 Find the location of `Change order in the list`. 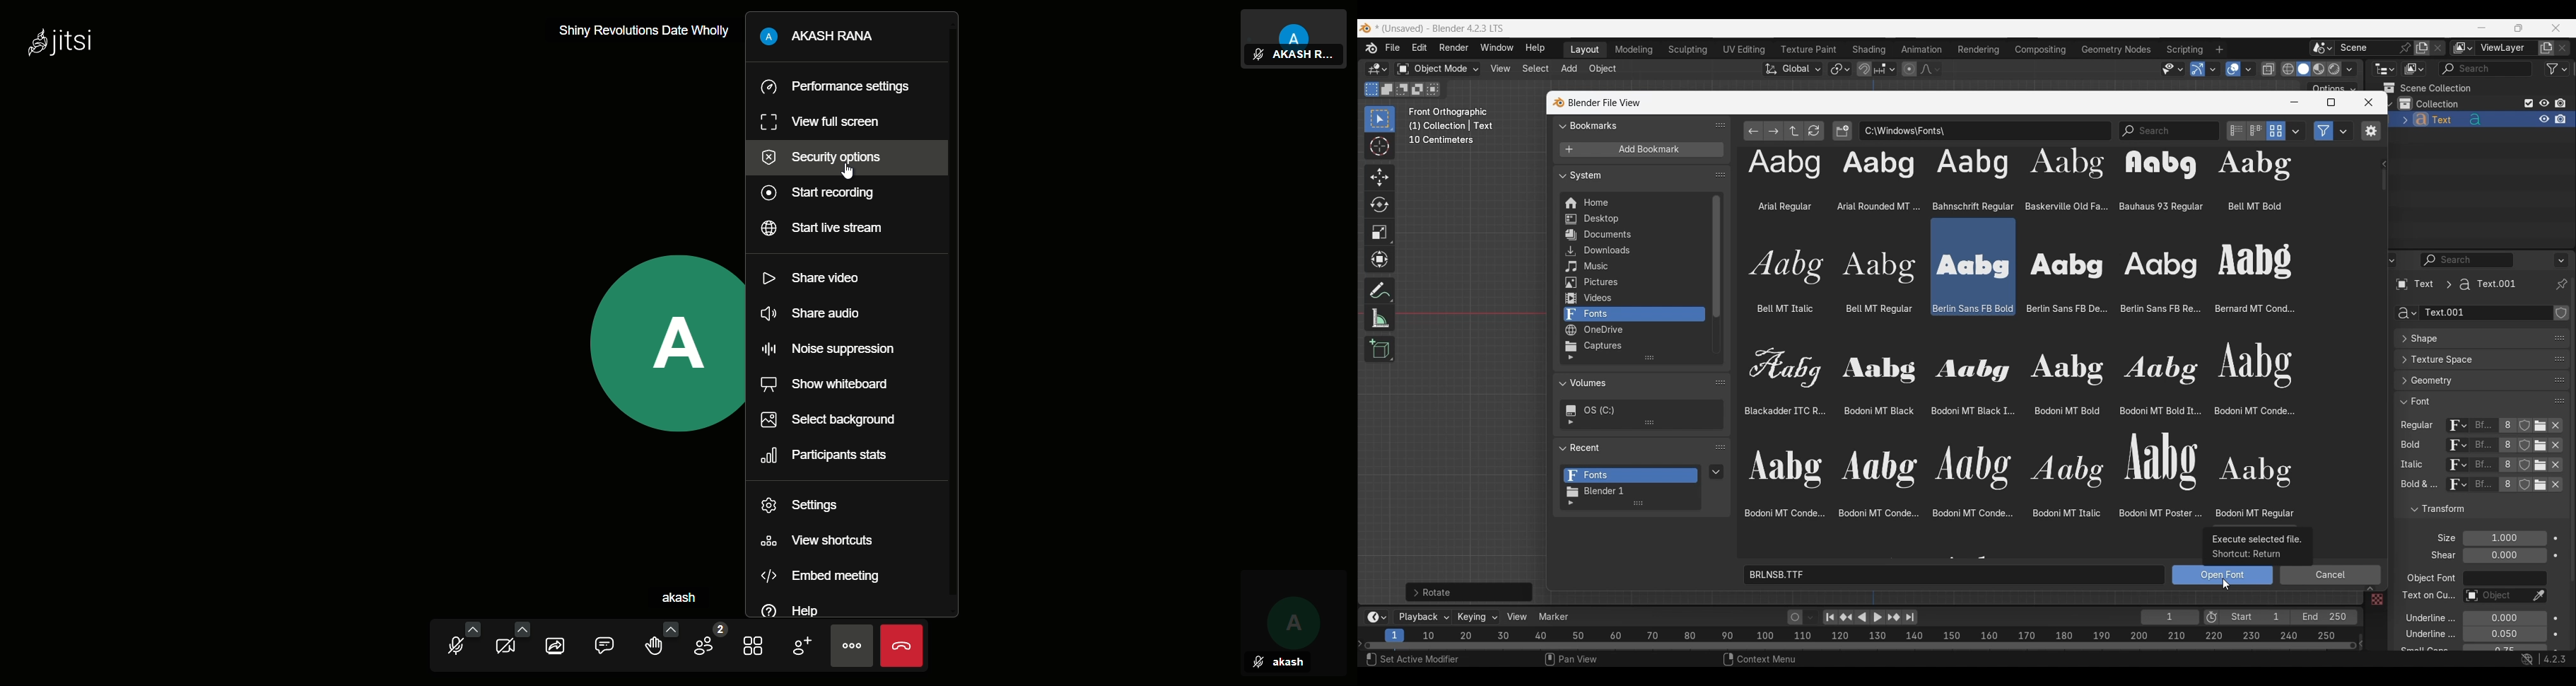

Change order in the list is located at coordinates (2560, 504).